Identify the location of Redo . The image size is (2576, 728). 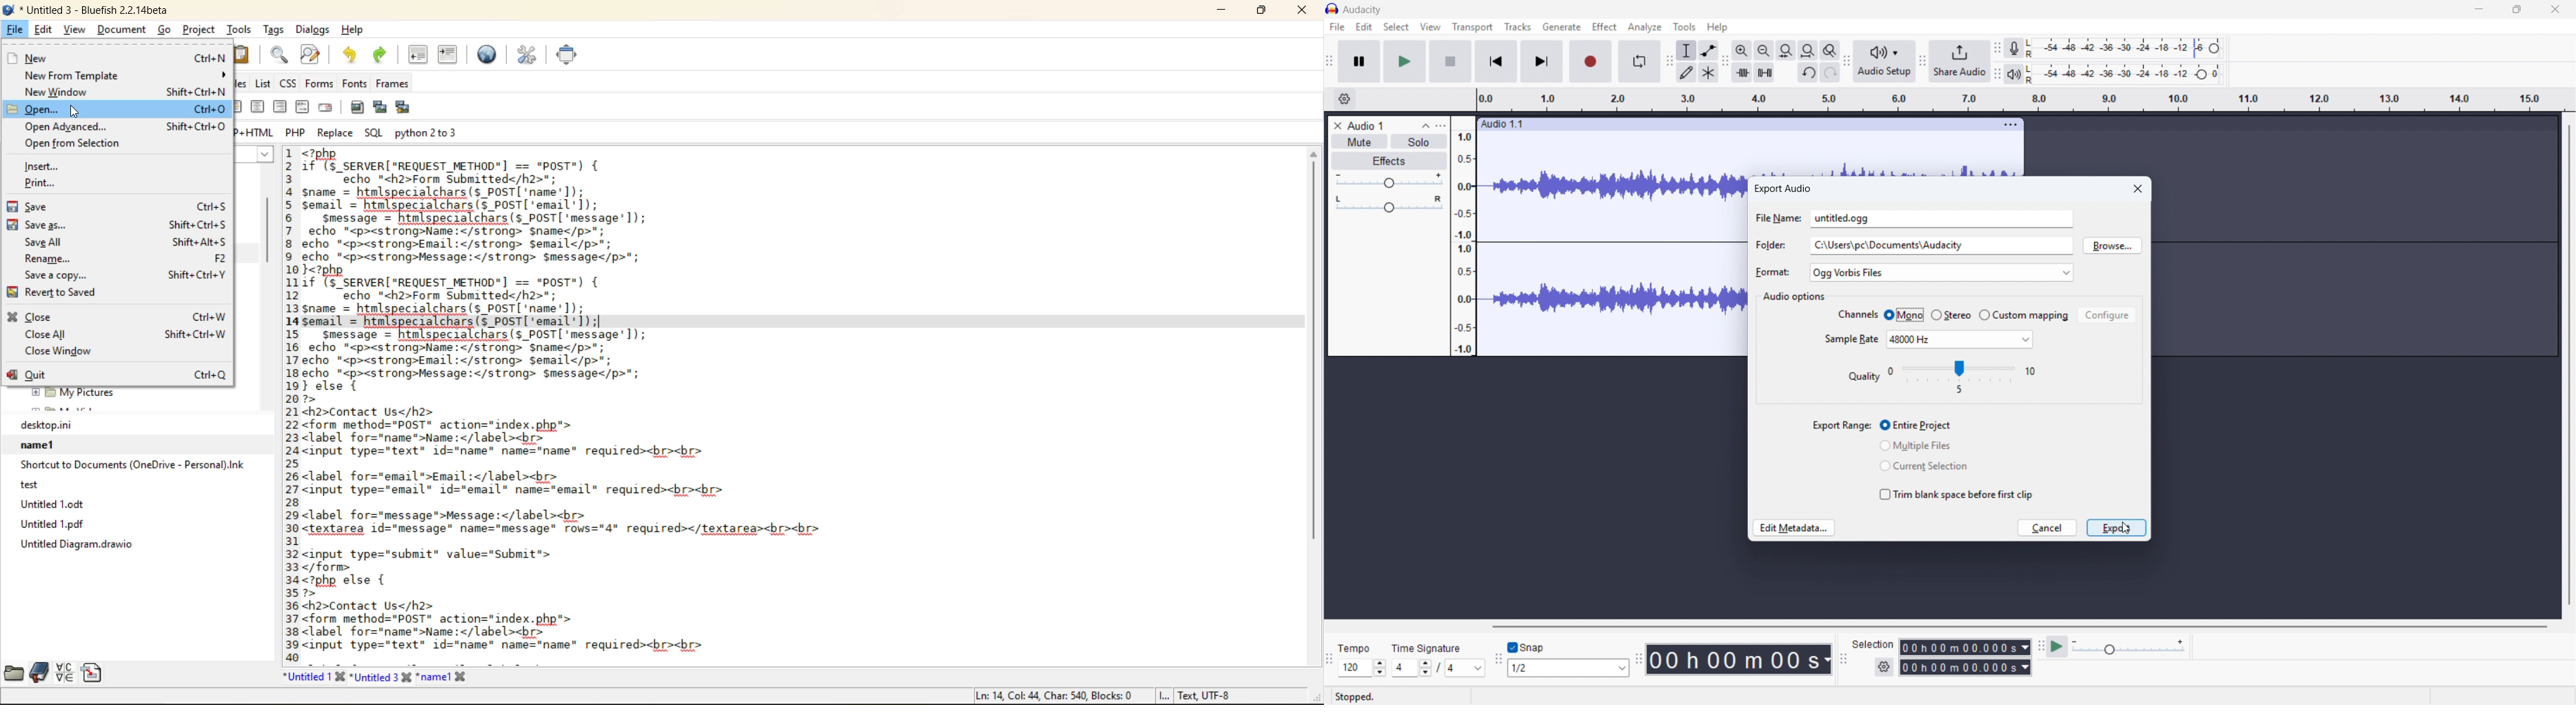
(1830, 72).